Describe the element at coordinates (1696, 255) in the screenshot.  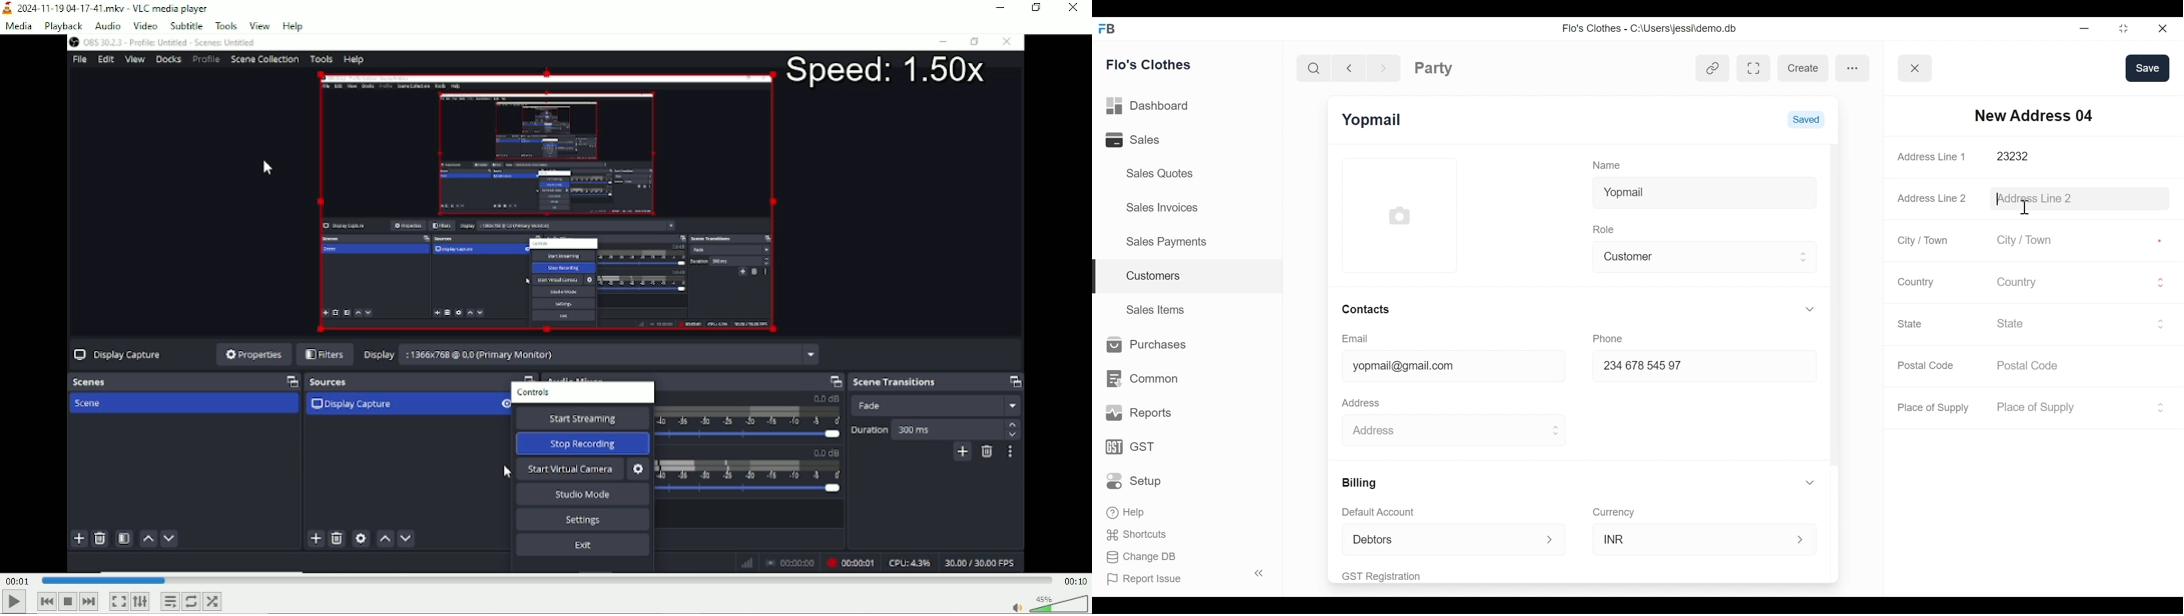
I see `Customer` at that location.